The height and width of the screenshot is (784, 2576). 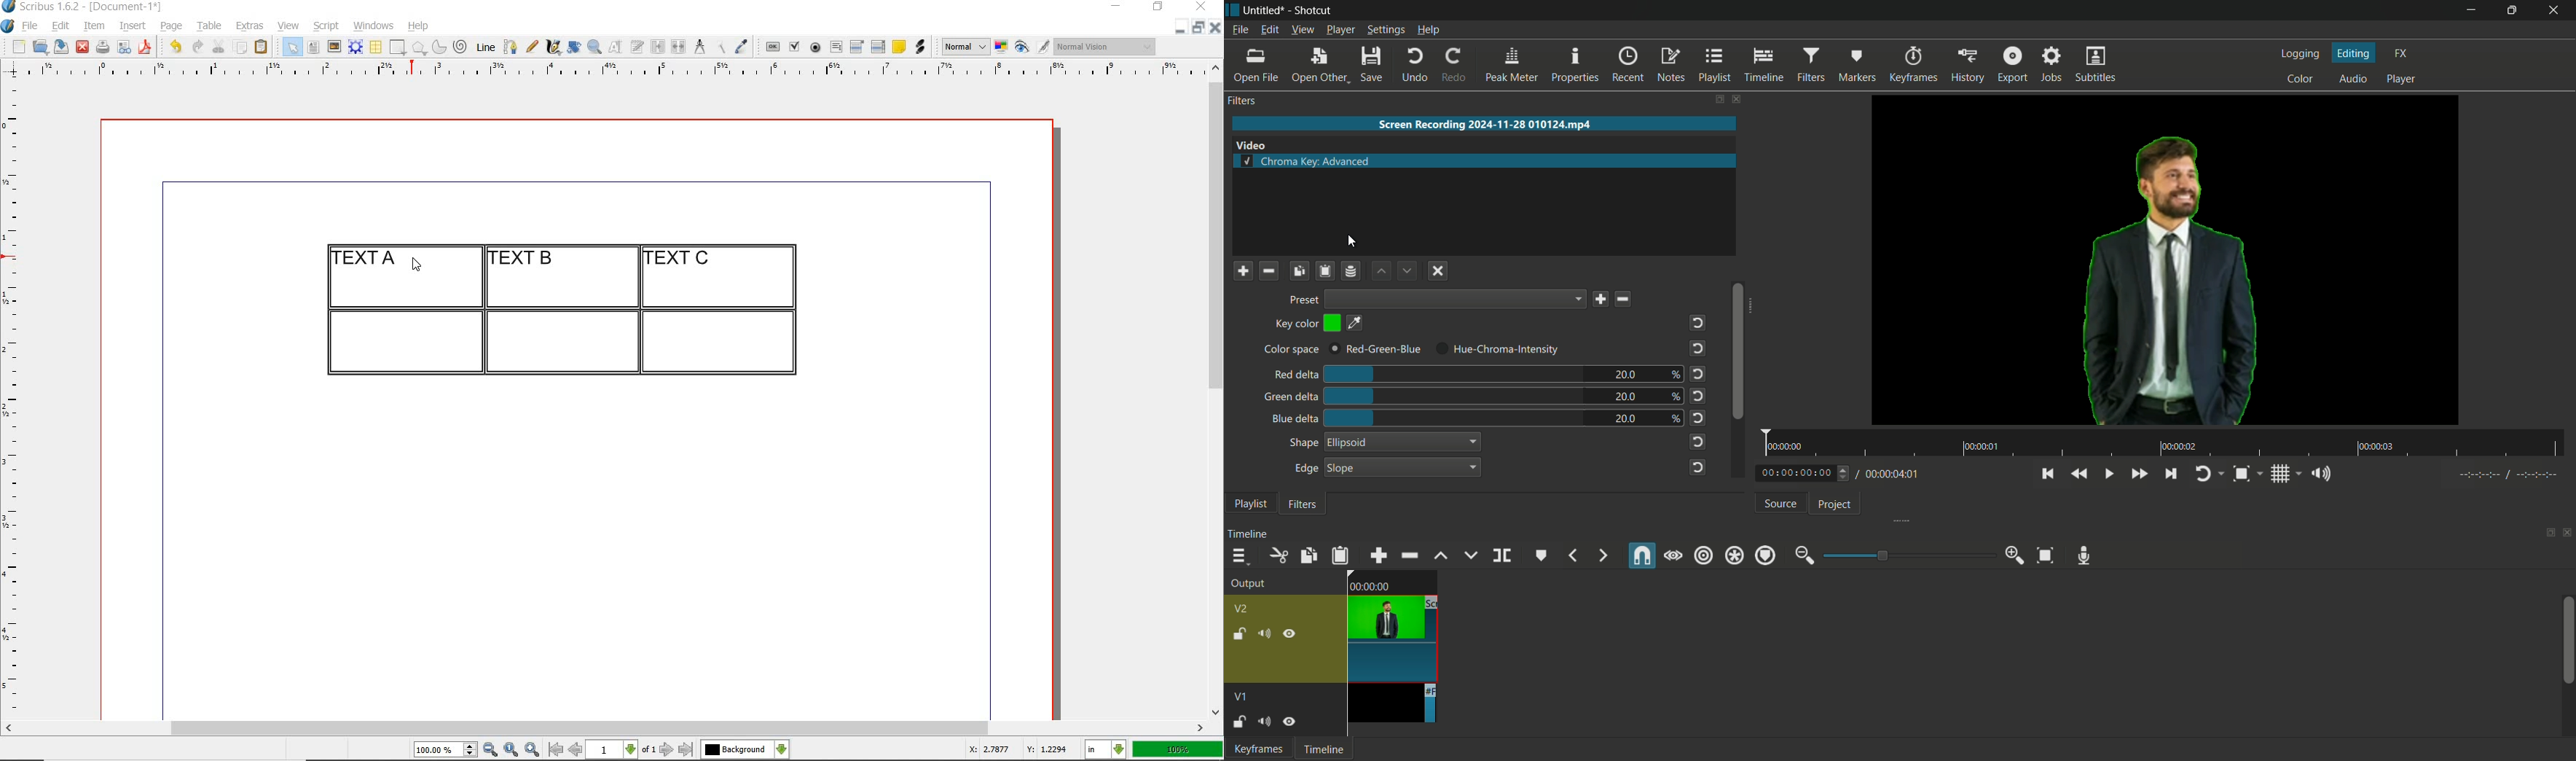 I want to click on history, so click(x=1965, y=66).